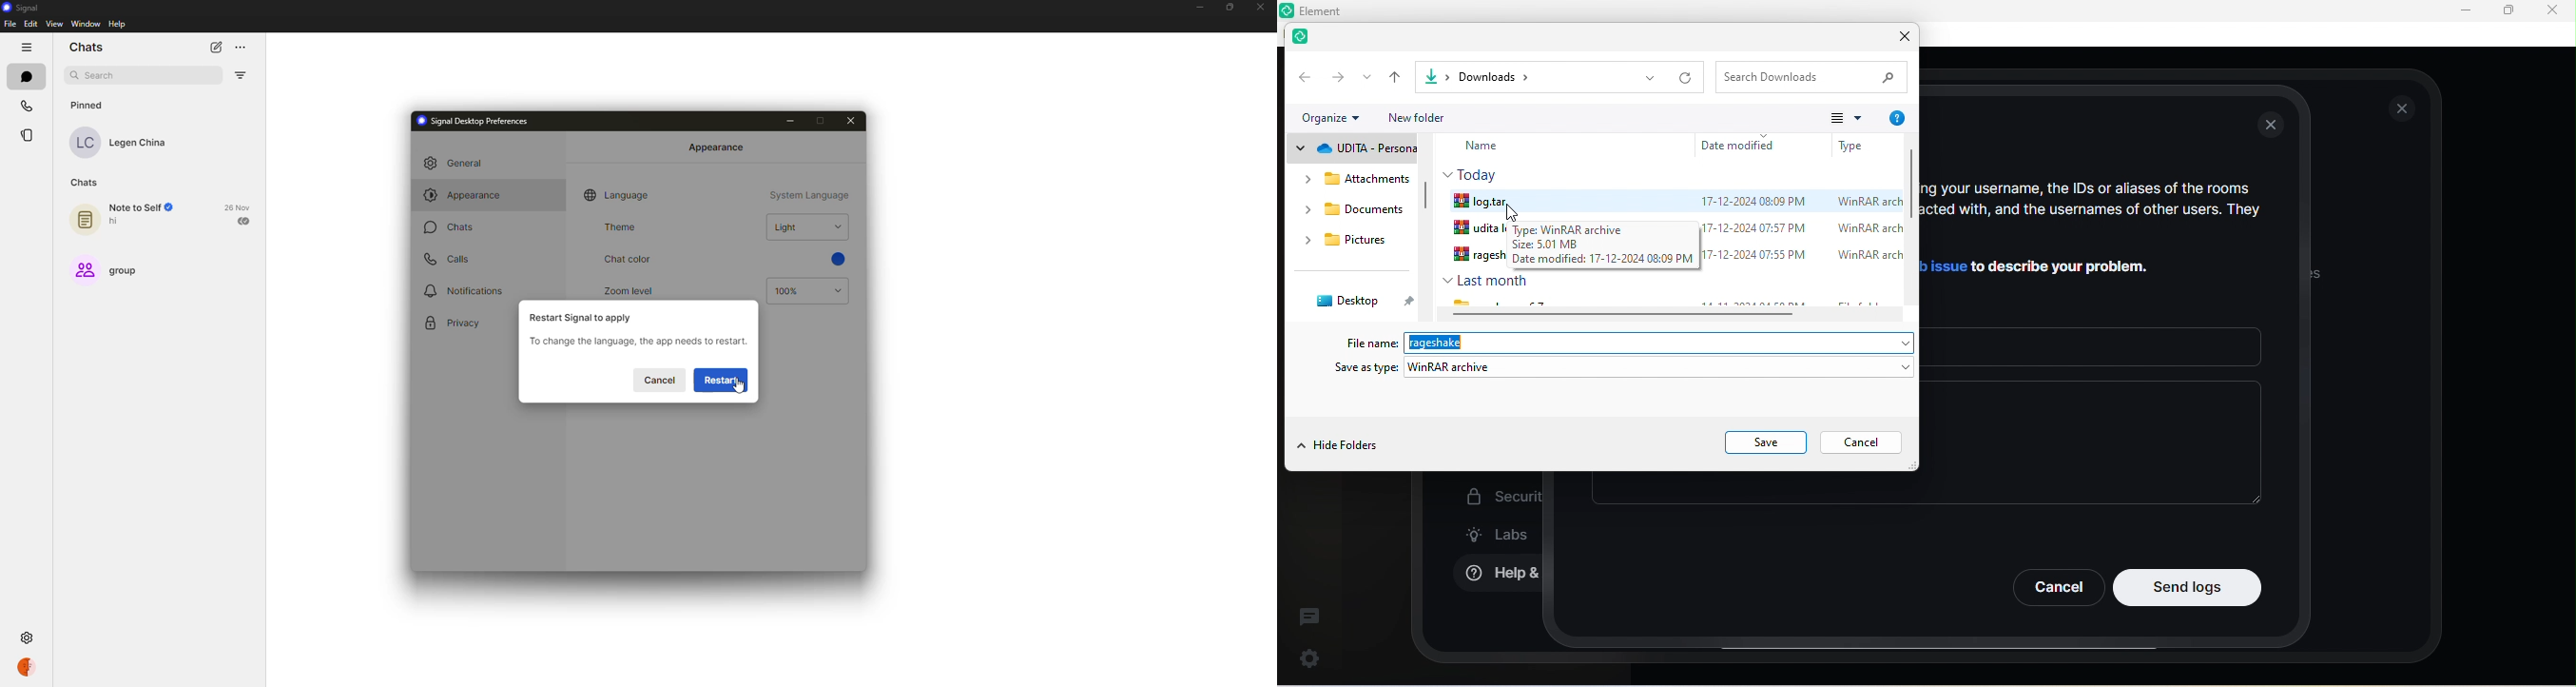  I want to click on restart signal to apply, so click(583, 317).